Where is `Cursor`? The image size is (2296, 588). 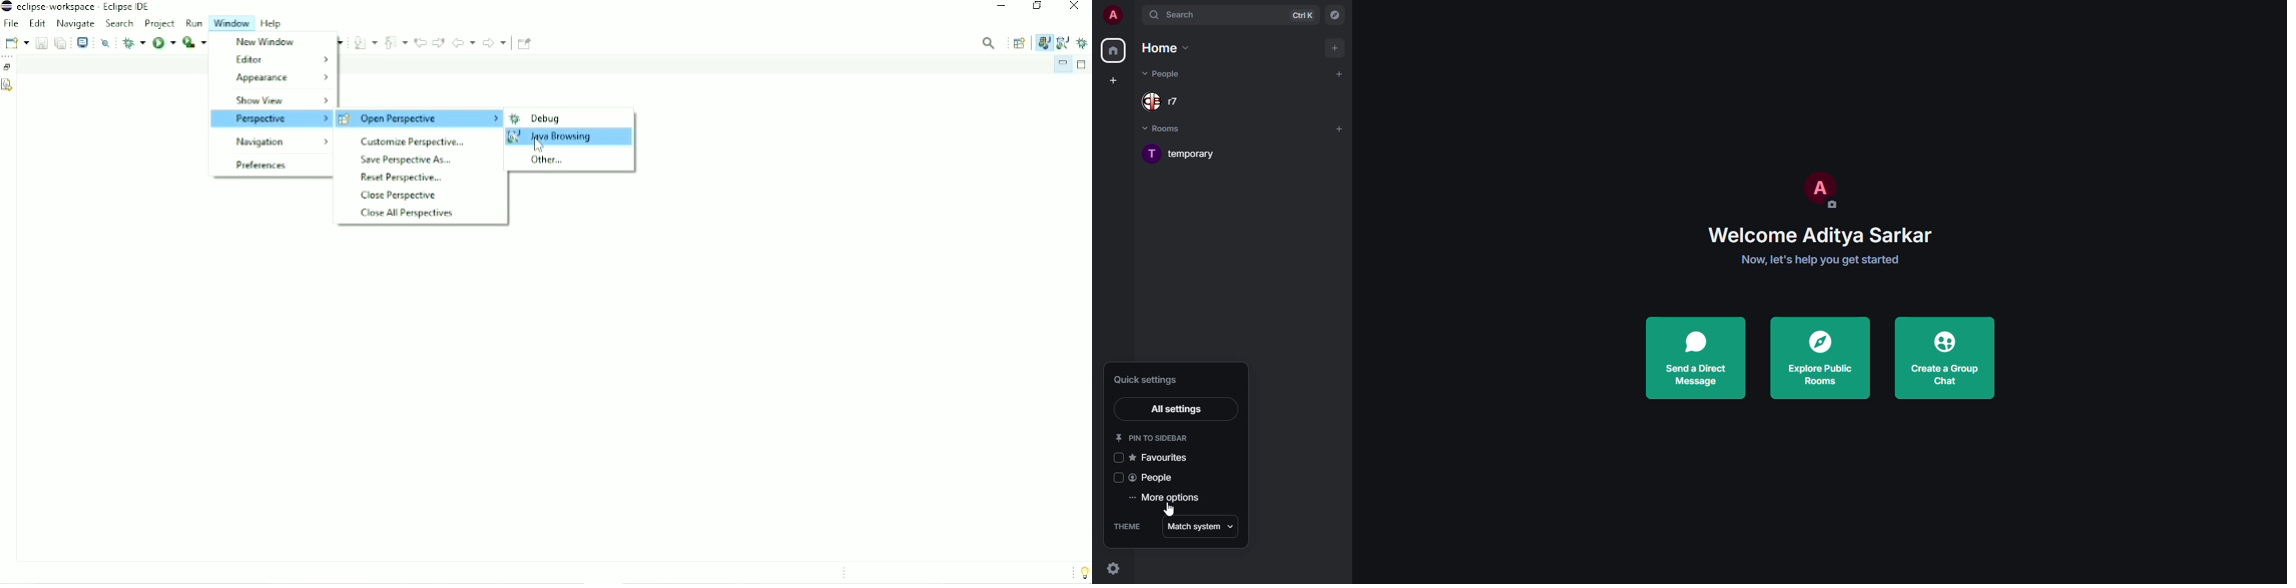
Cursor is located at coordinates (537, 146).